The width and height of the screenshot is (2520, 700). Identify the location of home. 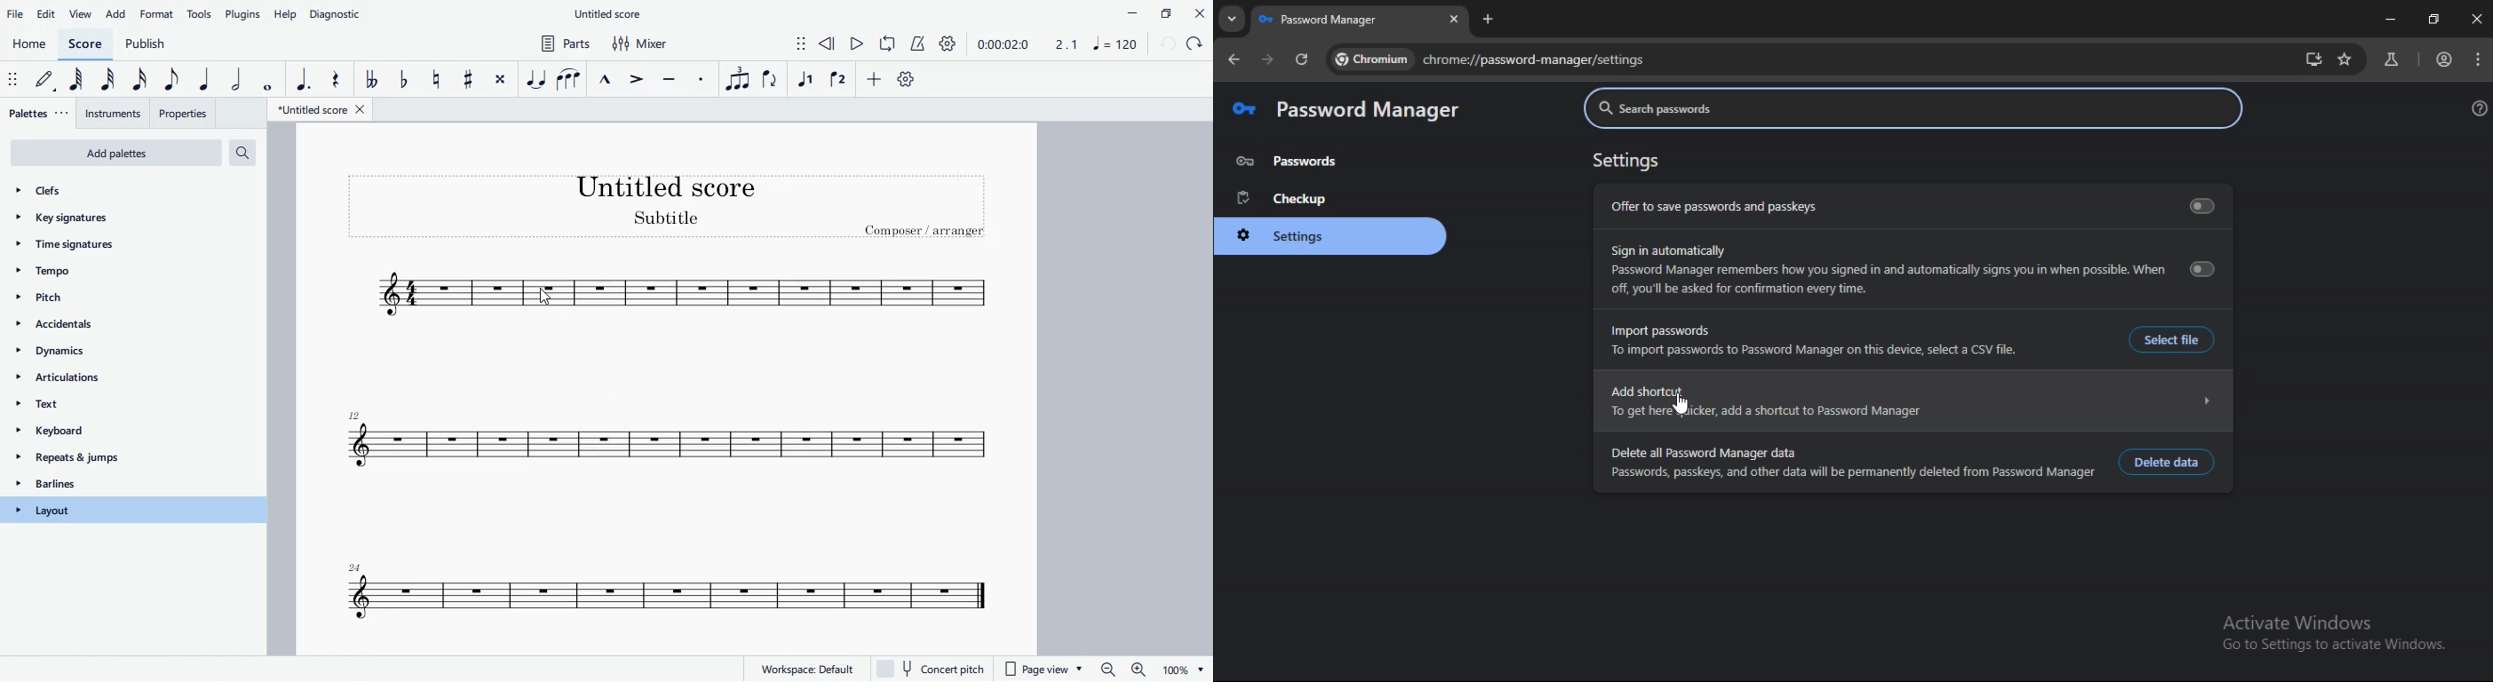
(30, 45).